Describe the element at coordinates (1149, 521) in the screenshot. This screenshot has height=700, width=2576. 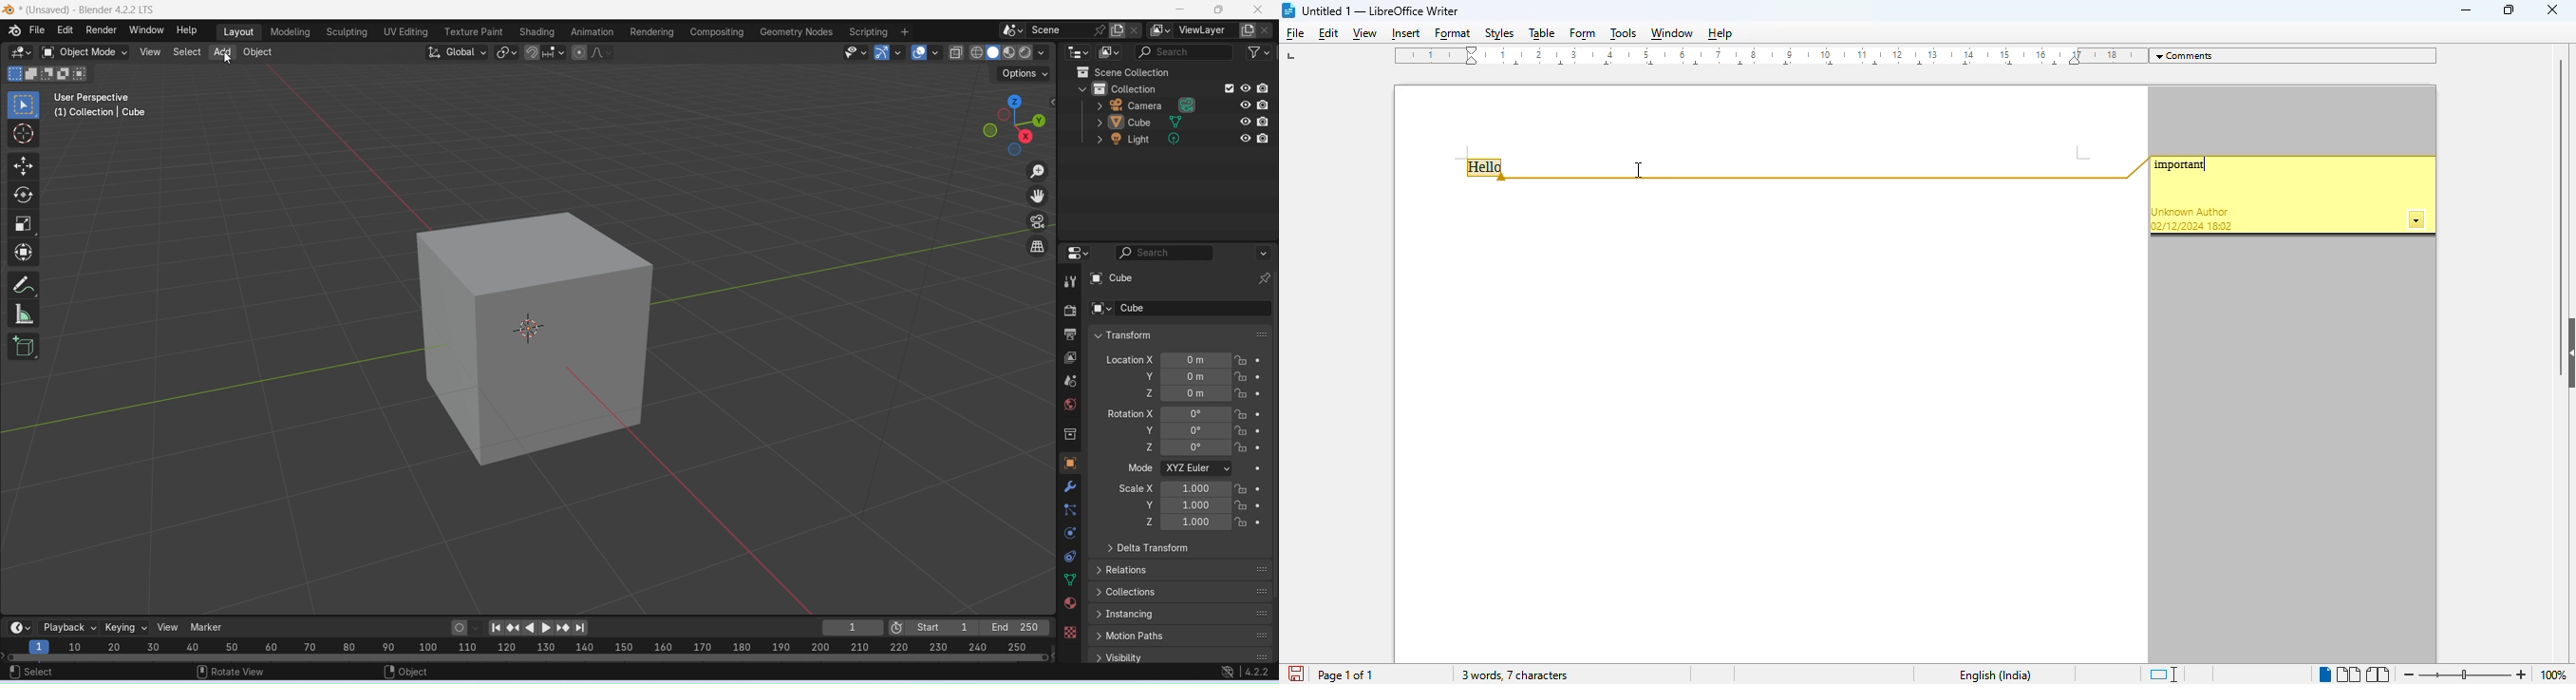
I see `Scale  Z` at that location.